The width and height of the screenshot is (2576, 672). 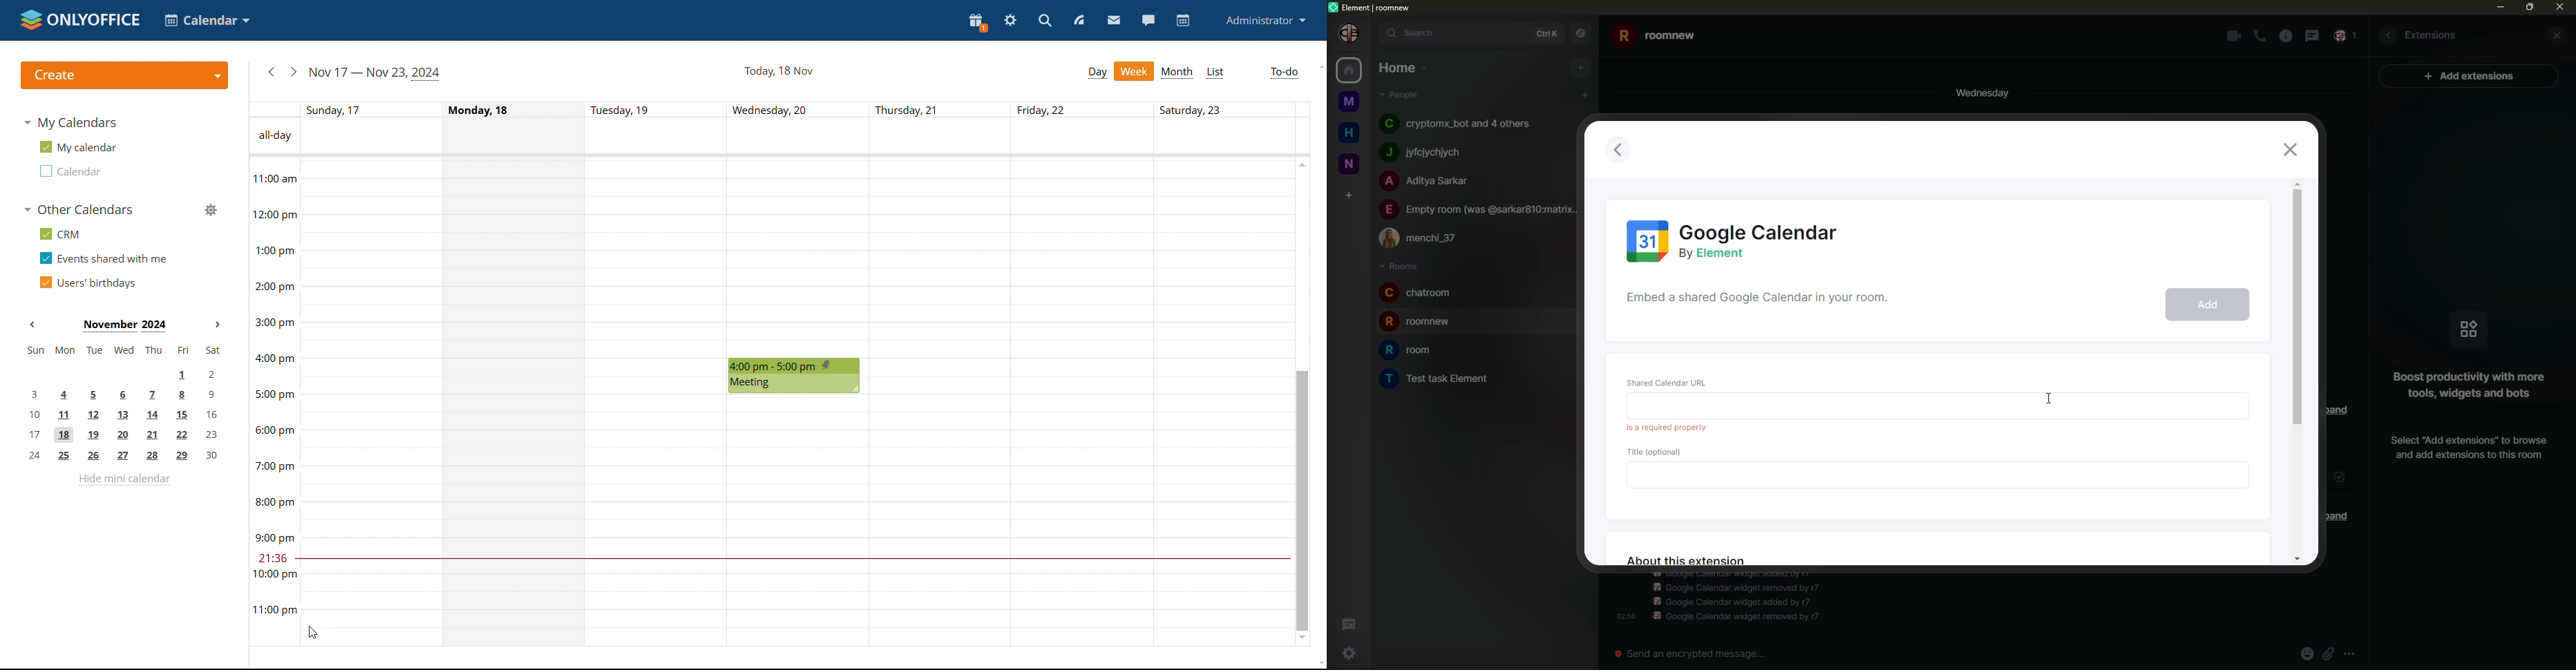 What do you see at coordinates (2348, 653) in the screenshot?
I see `more` at bounding box center [2348, 653].